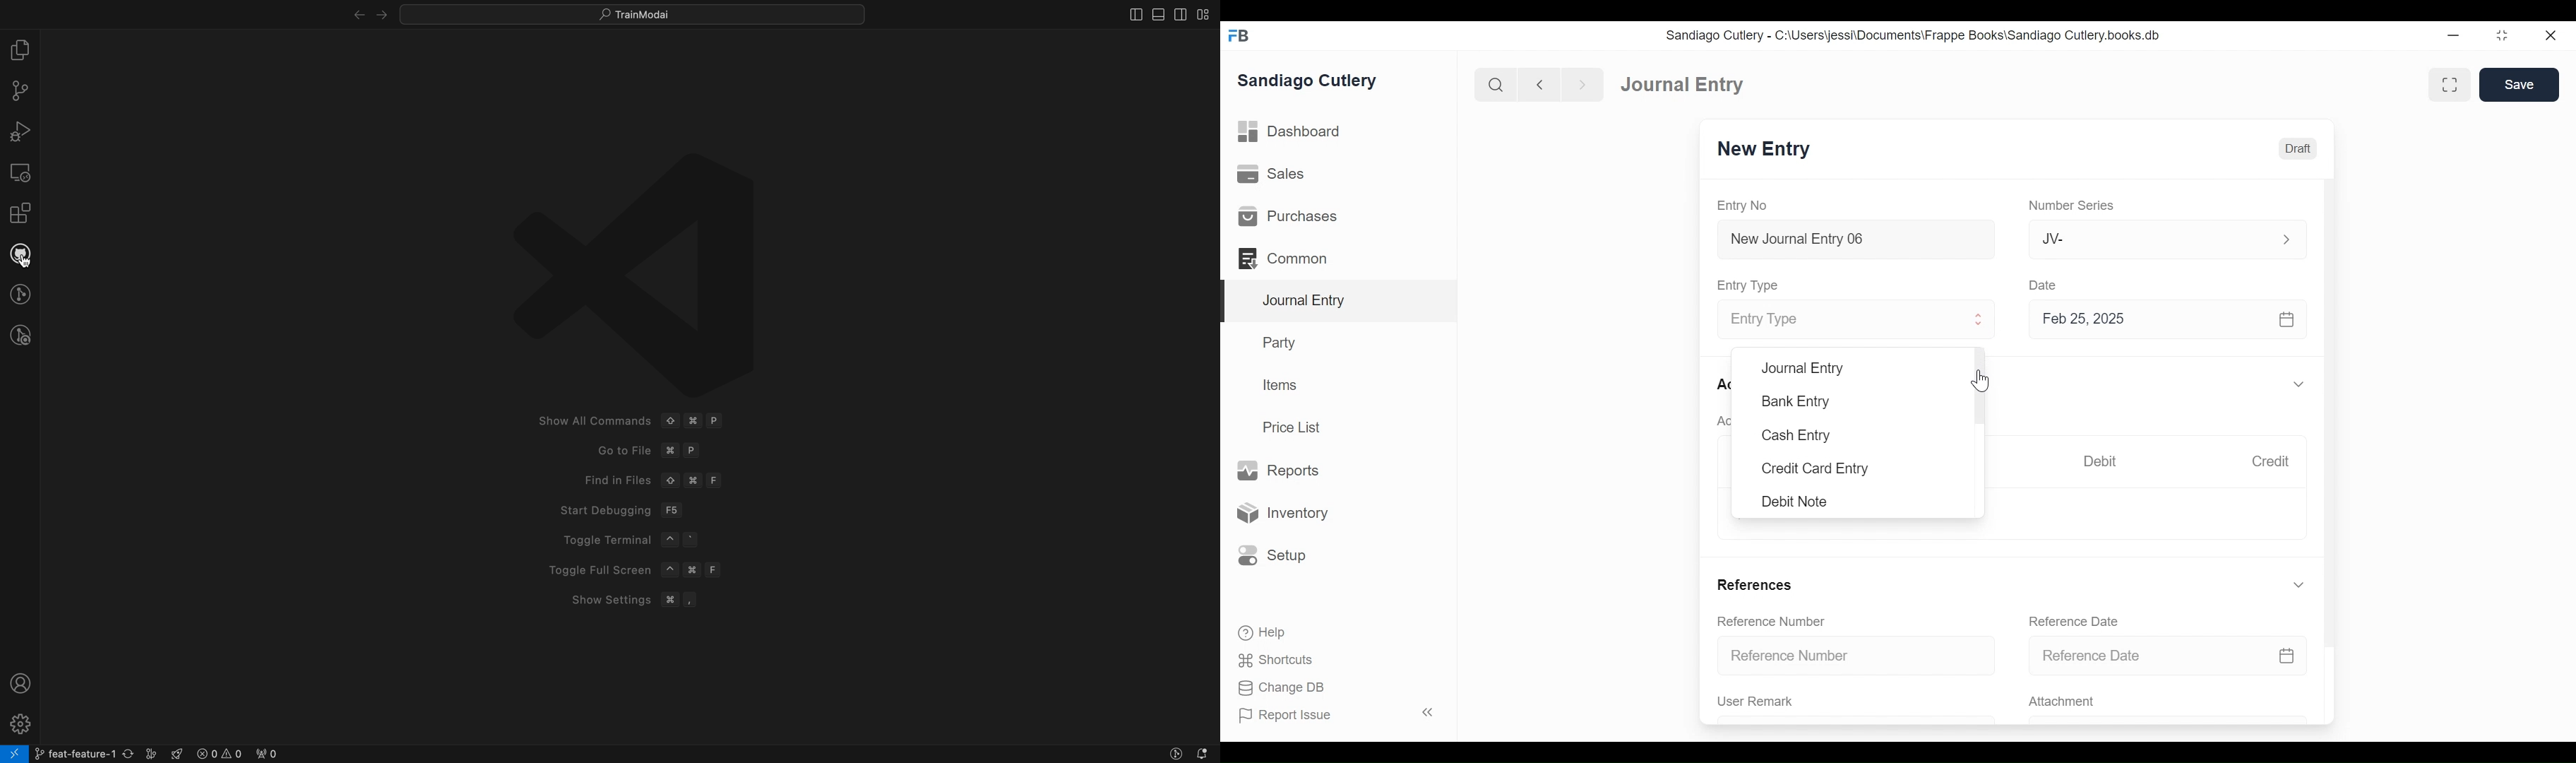 The image size is (2576, 784). What do you see at coordinates (1854, 241) in the screenshot?
I see `New Journal Entry 06` at bounding box center [1854, 241].